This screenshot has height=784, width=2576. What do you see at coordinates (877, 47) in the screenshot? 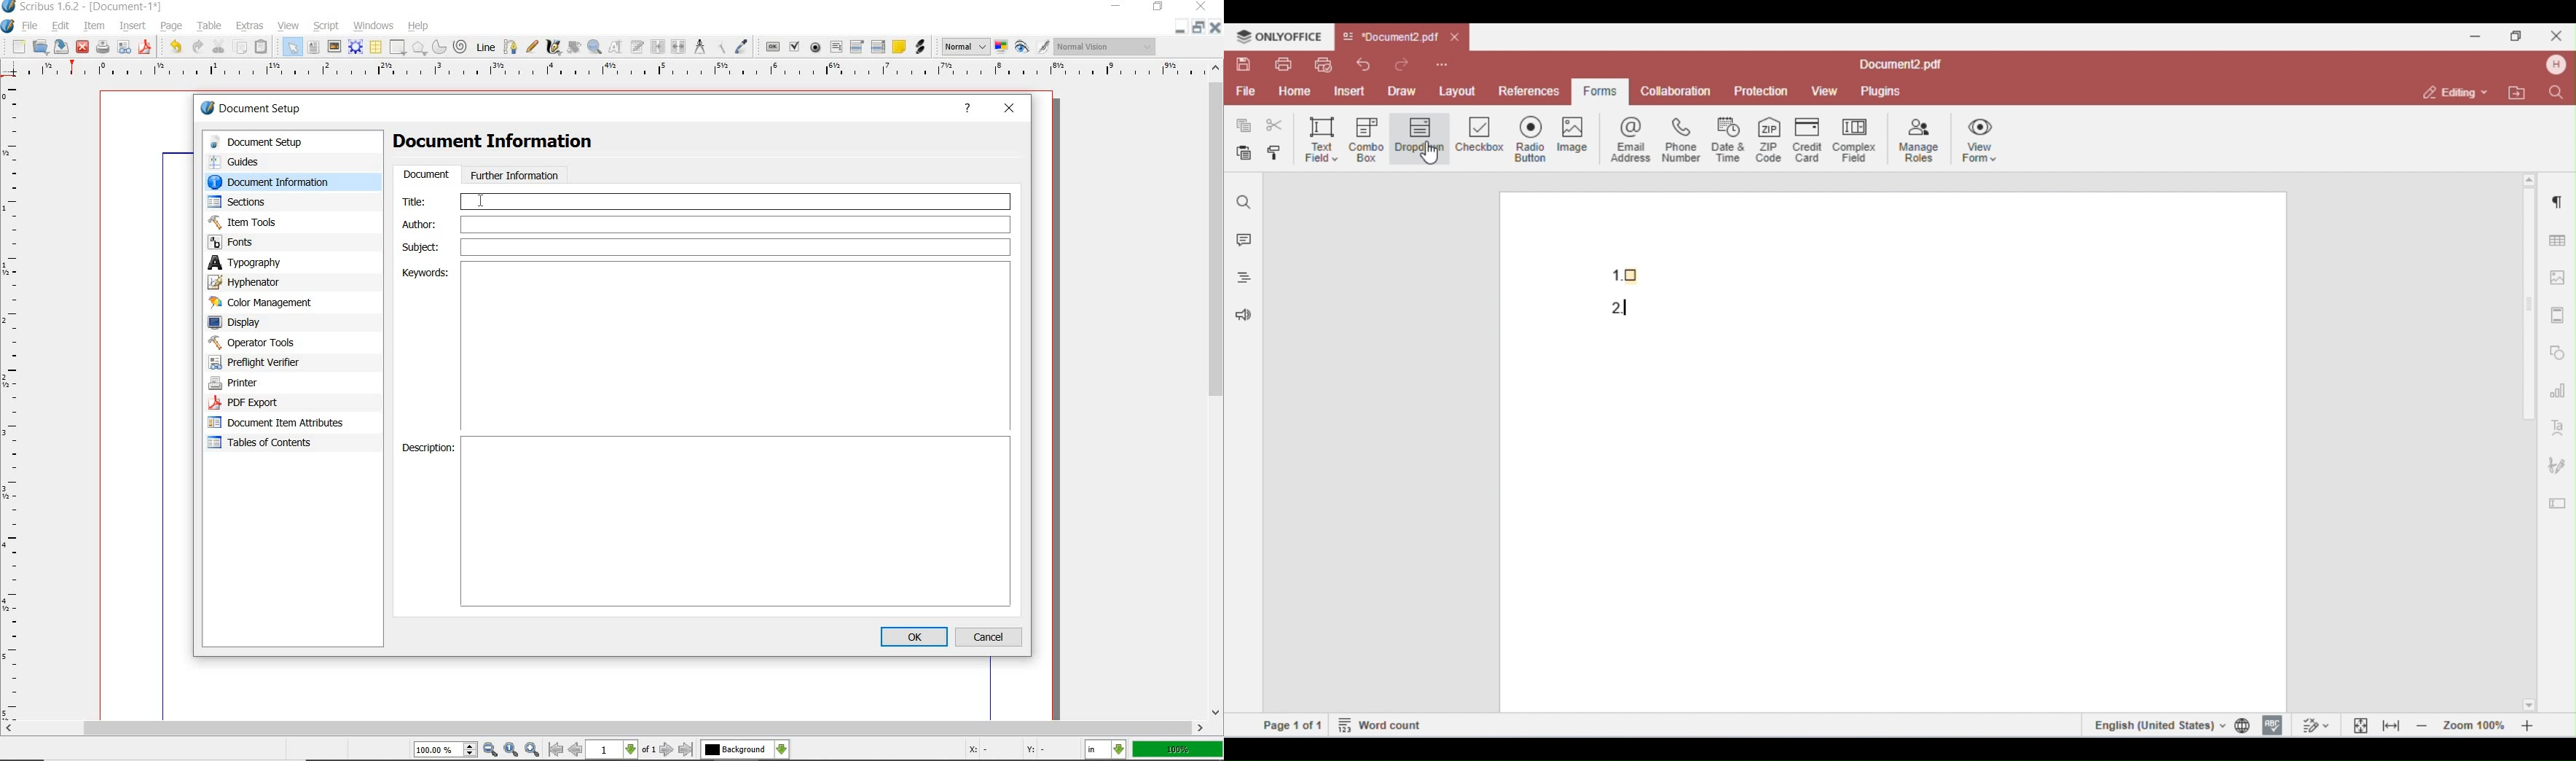
I see `pdf list box` at bounding box center [877, 47].